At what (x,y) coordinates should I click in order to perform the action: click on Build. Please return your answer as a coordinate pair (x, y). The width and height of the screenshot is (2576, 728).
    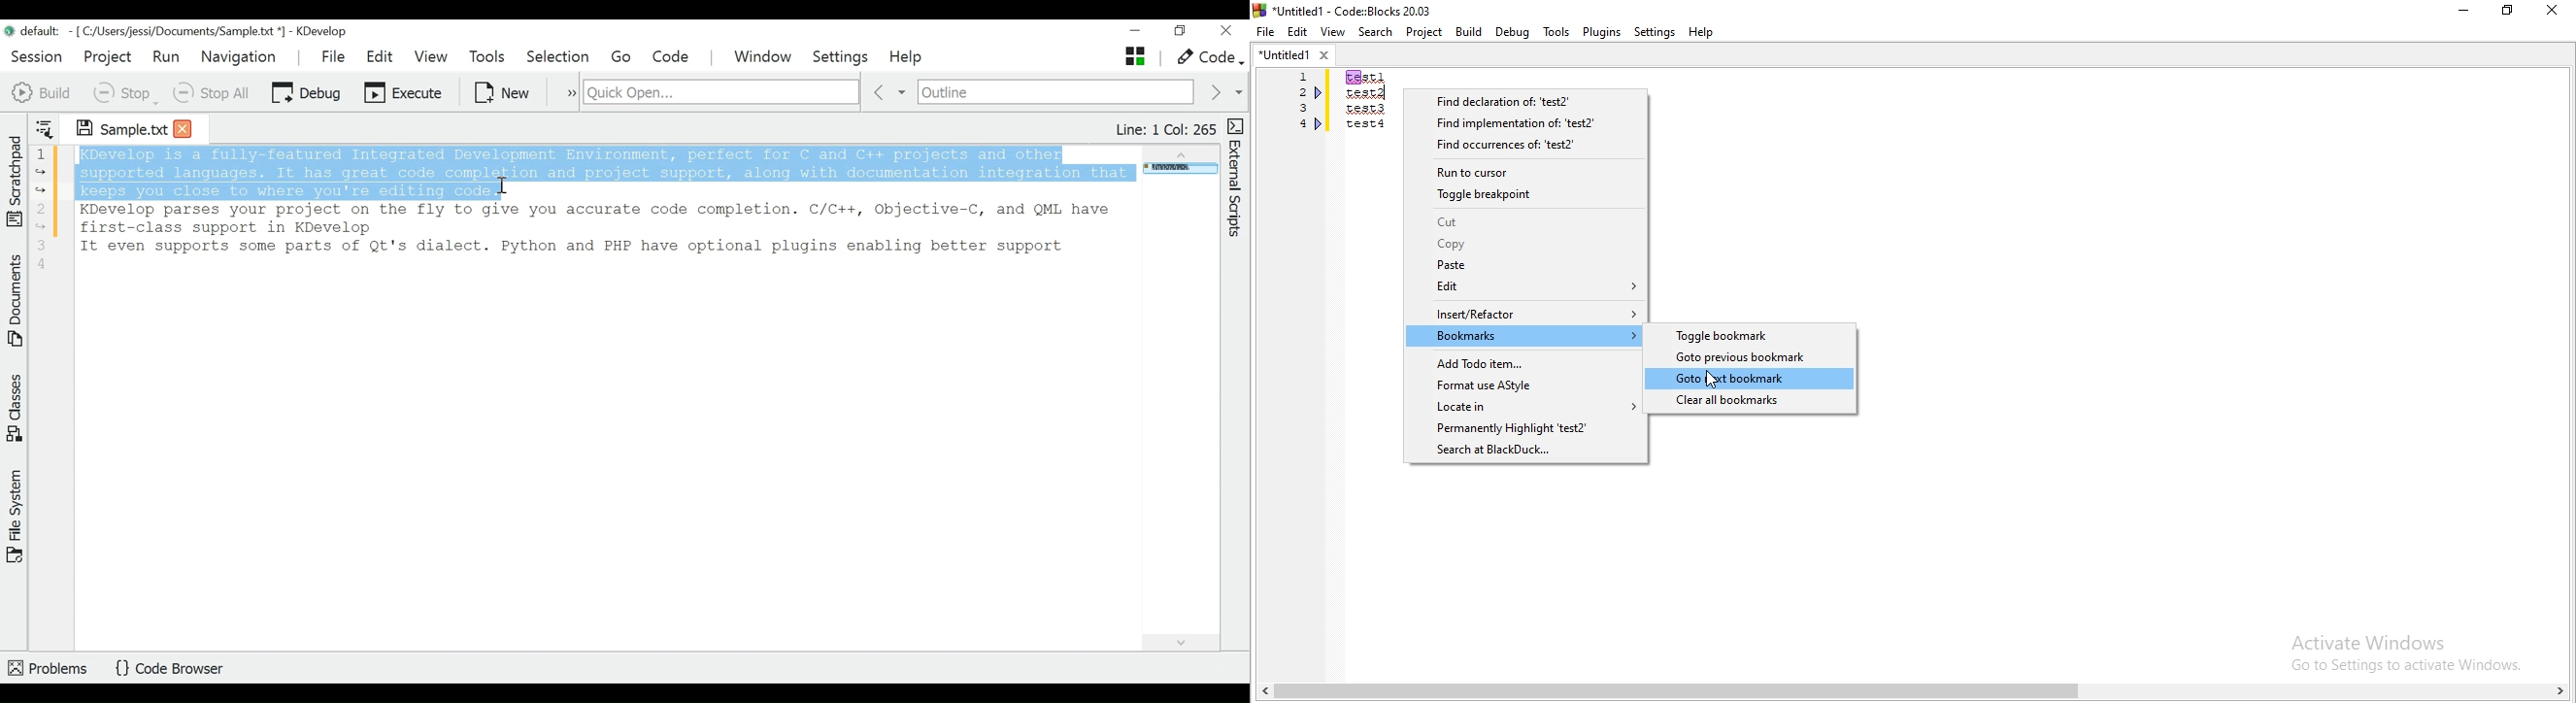
    Looking at the image, I should click on (42, 91).